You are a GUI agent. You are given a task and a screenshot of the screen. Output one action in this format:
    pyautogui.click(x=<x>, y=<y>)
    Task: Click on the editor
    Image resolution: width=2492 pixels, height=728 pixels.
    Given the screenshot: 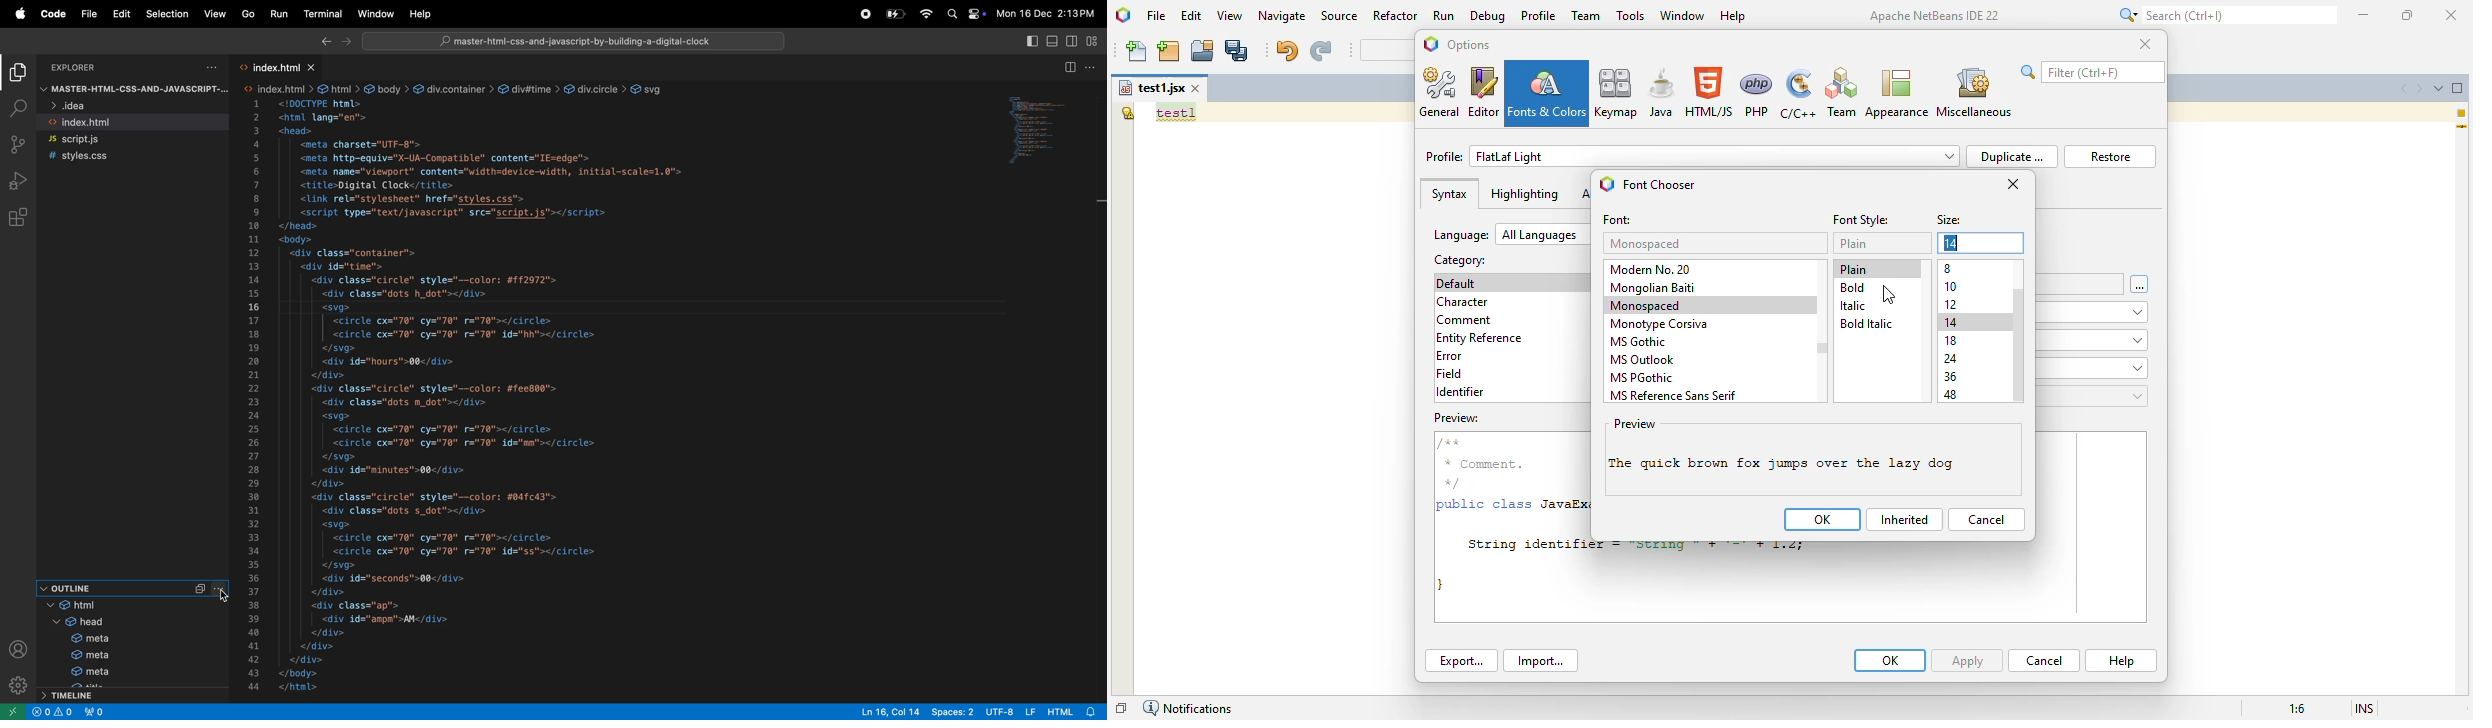 What is the action you would take?
    pyautogui.click(x=1484, y=92)
    